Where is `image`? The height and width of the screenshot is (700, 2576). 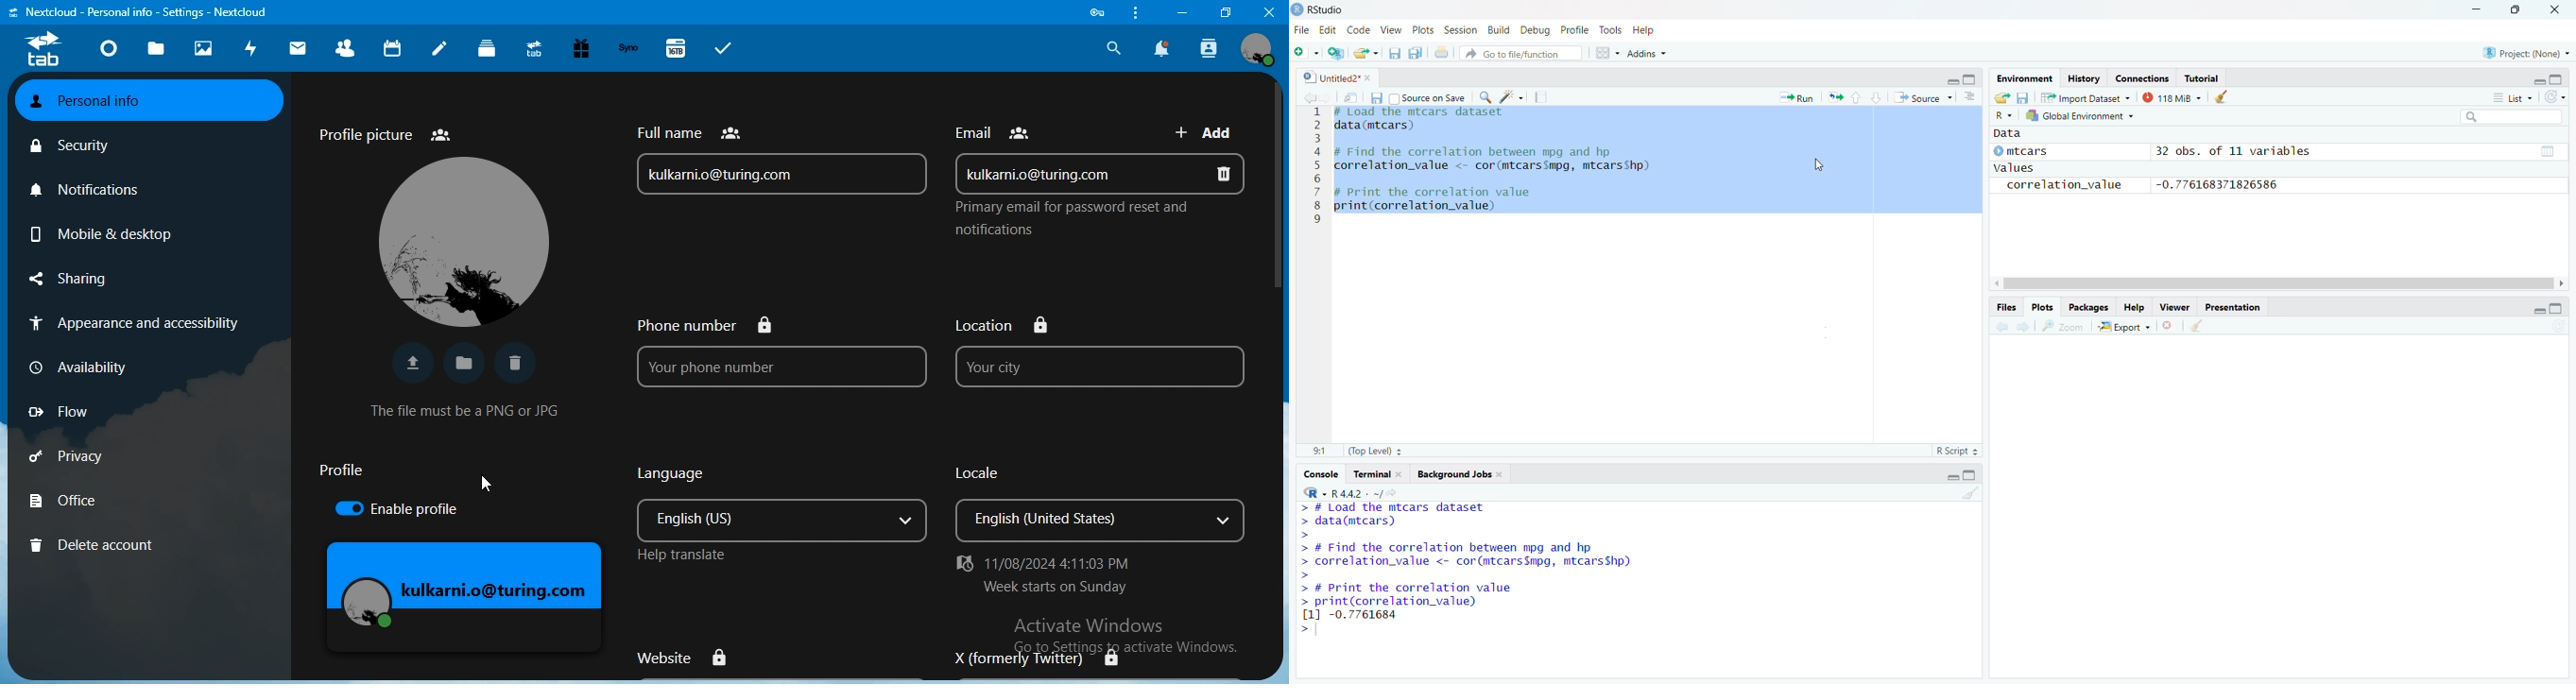 image is located at coordinates (461, 240).